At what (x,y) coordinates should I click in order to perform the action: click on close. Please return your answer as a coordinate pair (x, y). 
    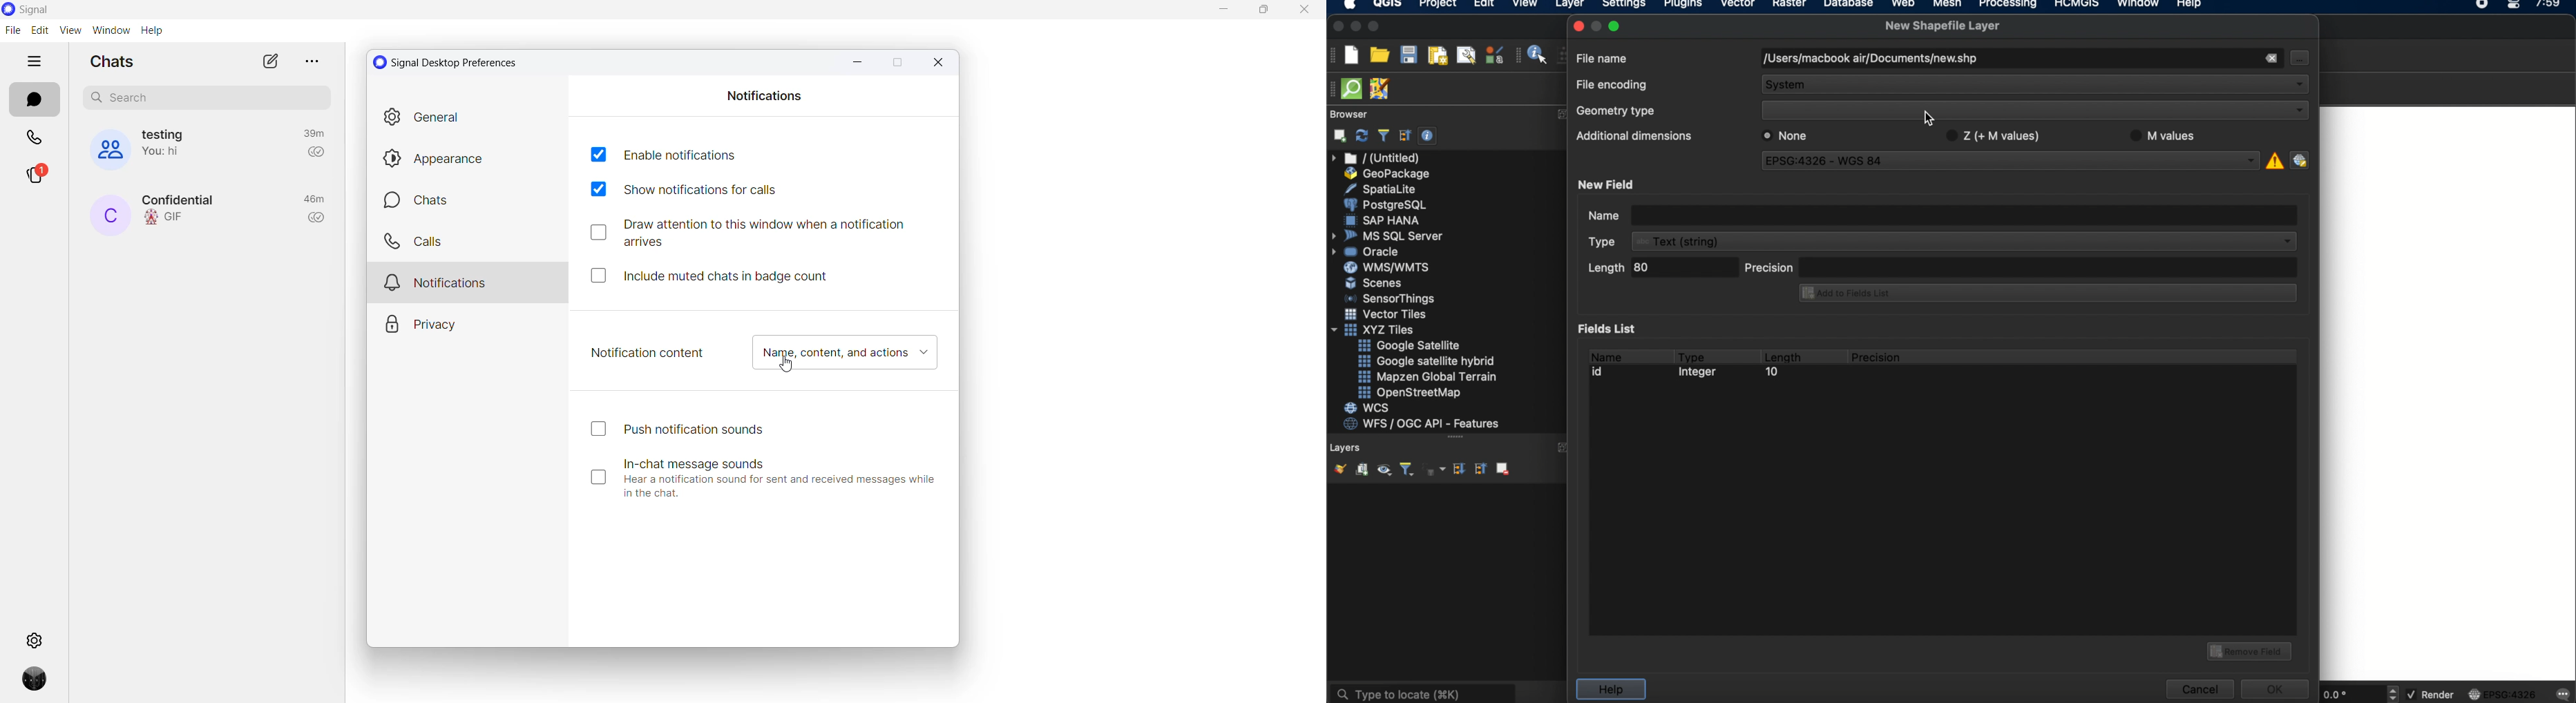
    Looking at the image, I should click on (1337, 27).